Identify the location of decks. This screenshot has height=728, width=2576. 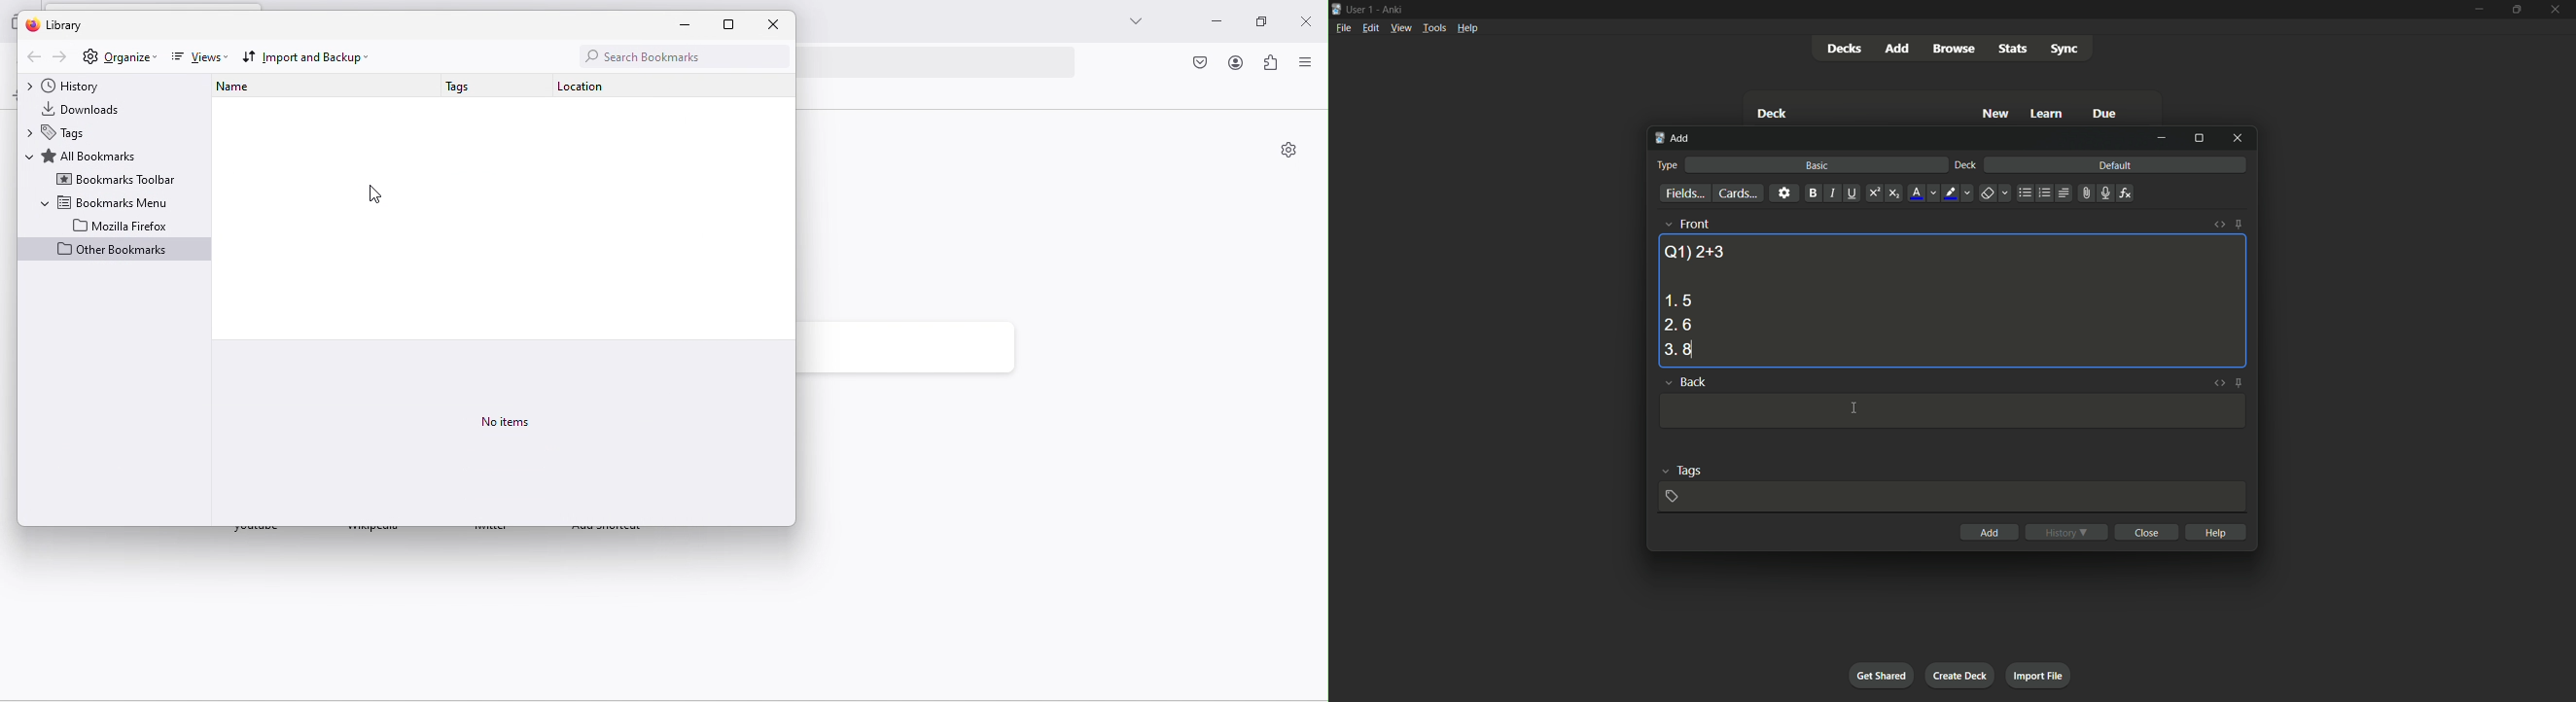
(1844, 49).